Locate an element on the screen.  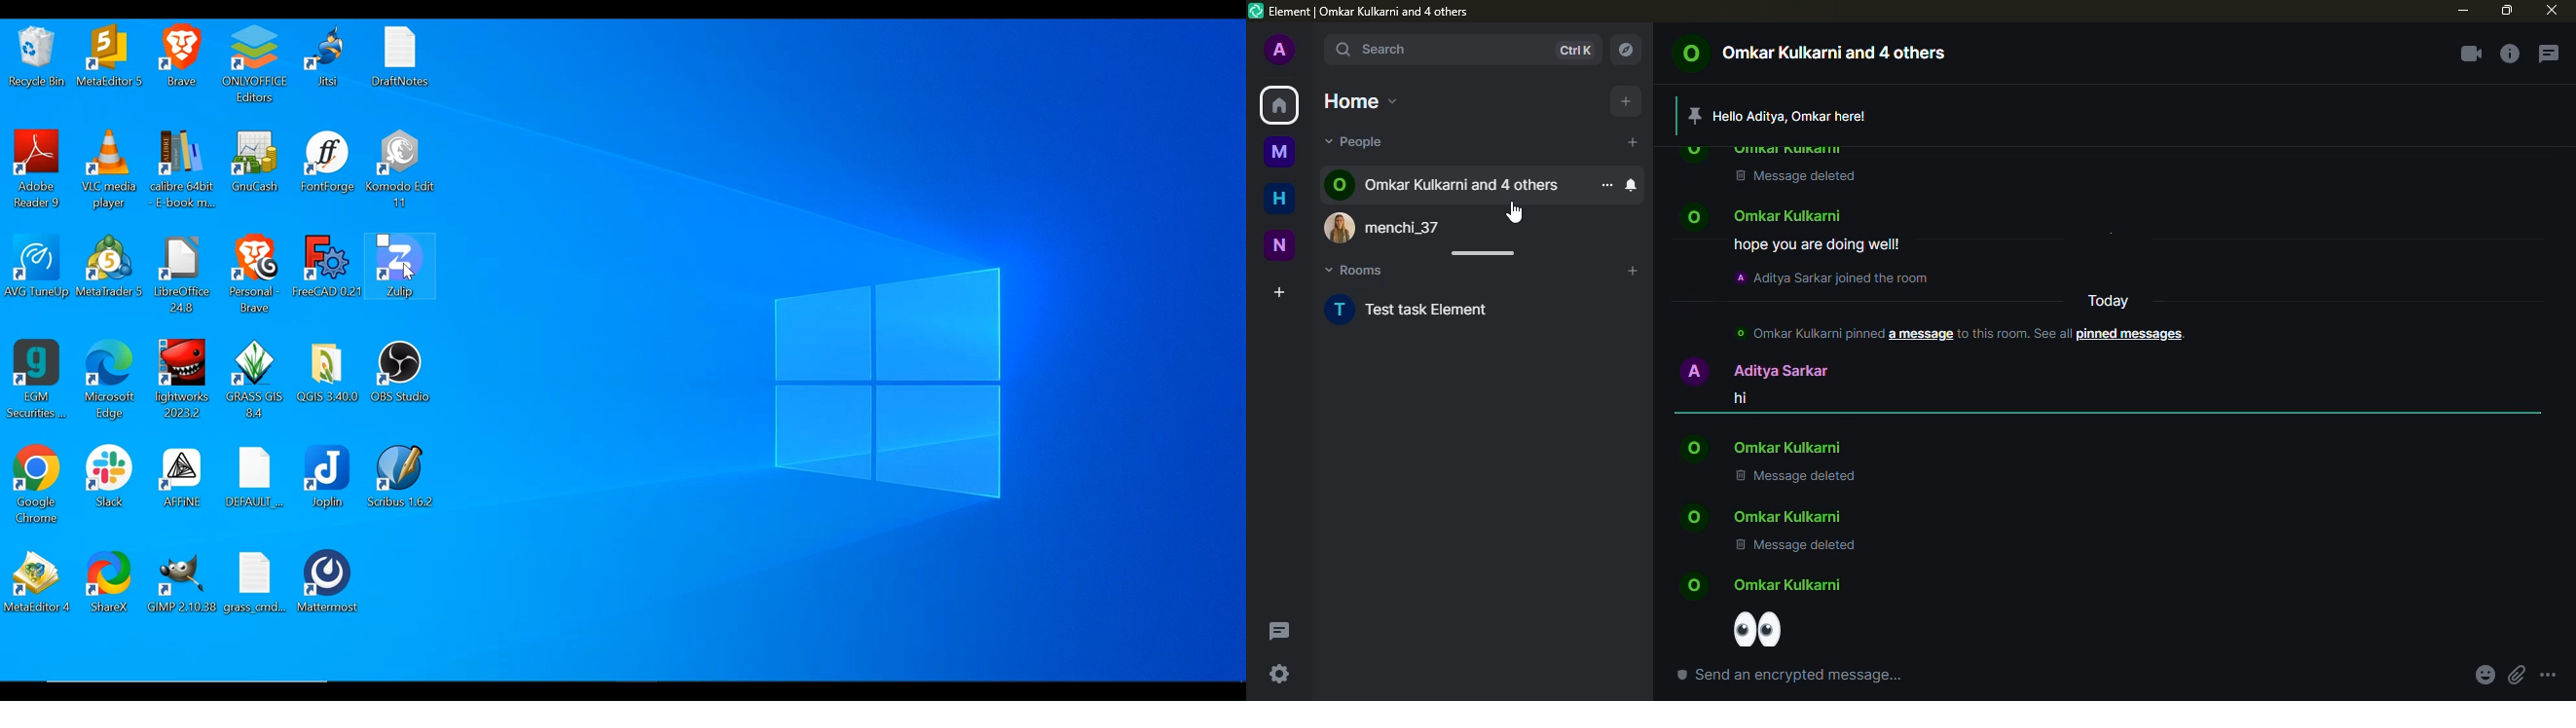
ctrl K is located at coordinates (1574, 50).